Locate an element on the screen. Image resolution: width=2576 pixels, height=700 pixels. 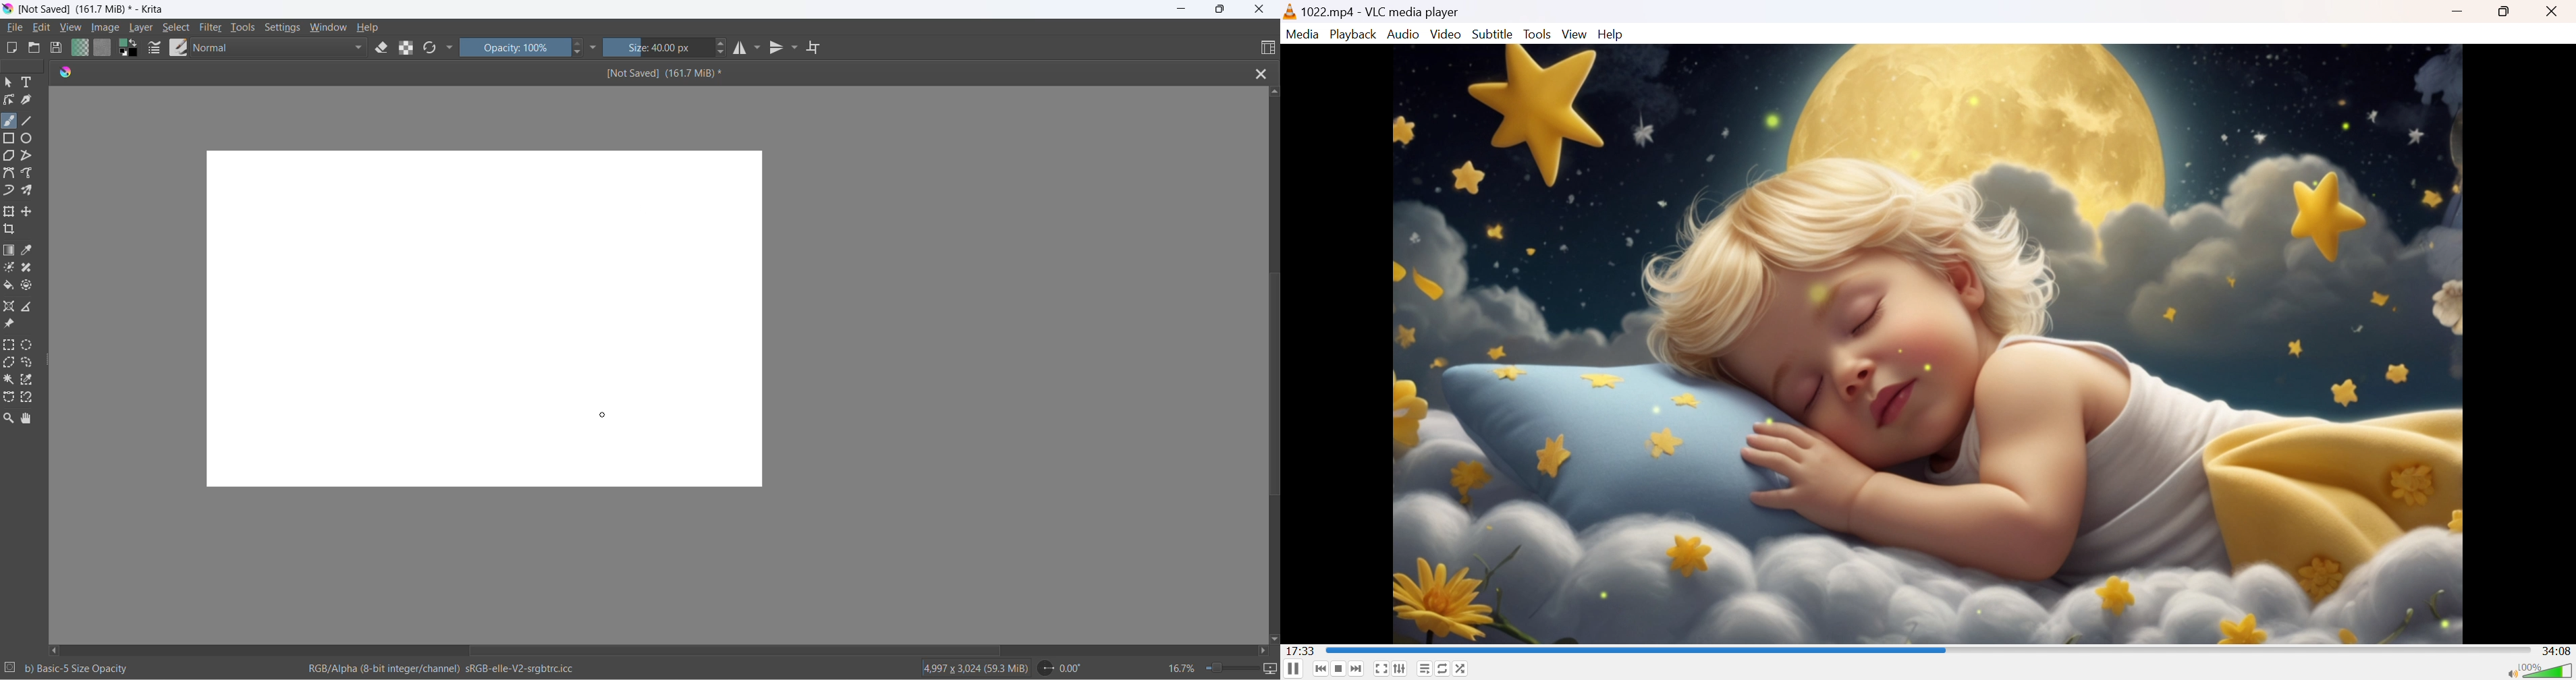
preserve alpha is located at coordinates (409, 47).